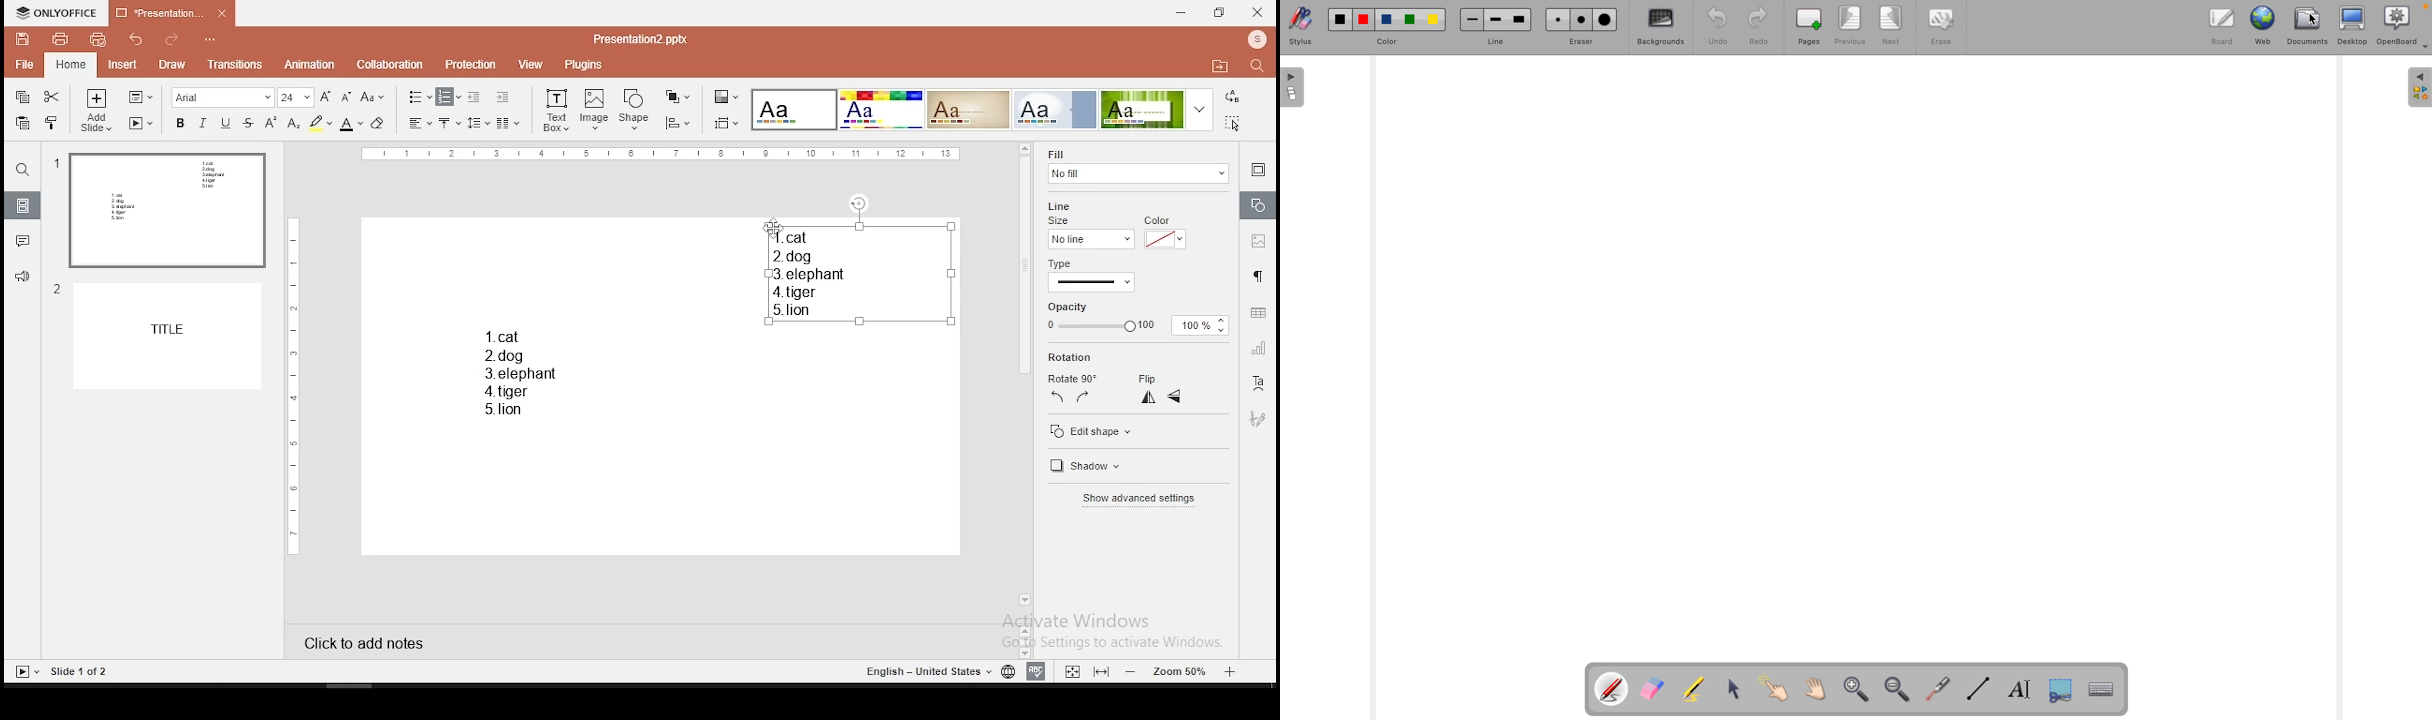 The image size is (2436, 728). Describe the element at coordinates (585, 65) in the screenshot. I see `plugins` at that location.